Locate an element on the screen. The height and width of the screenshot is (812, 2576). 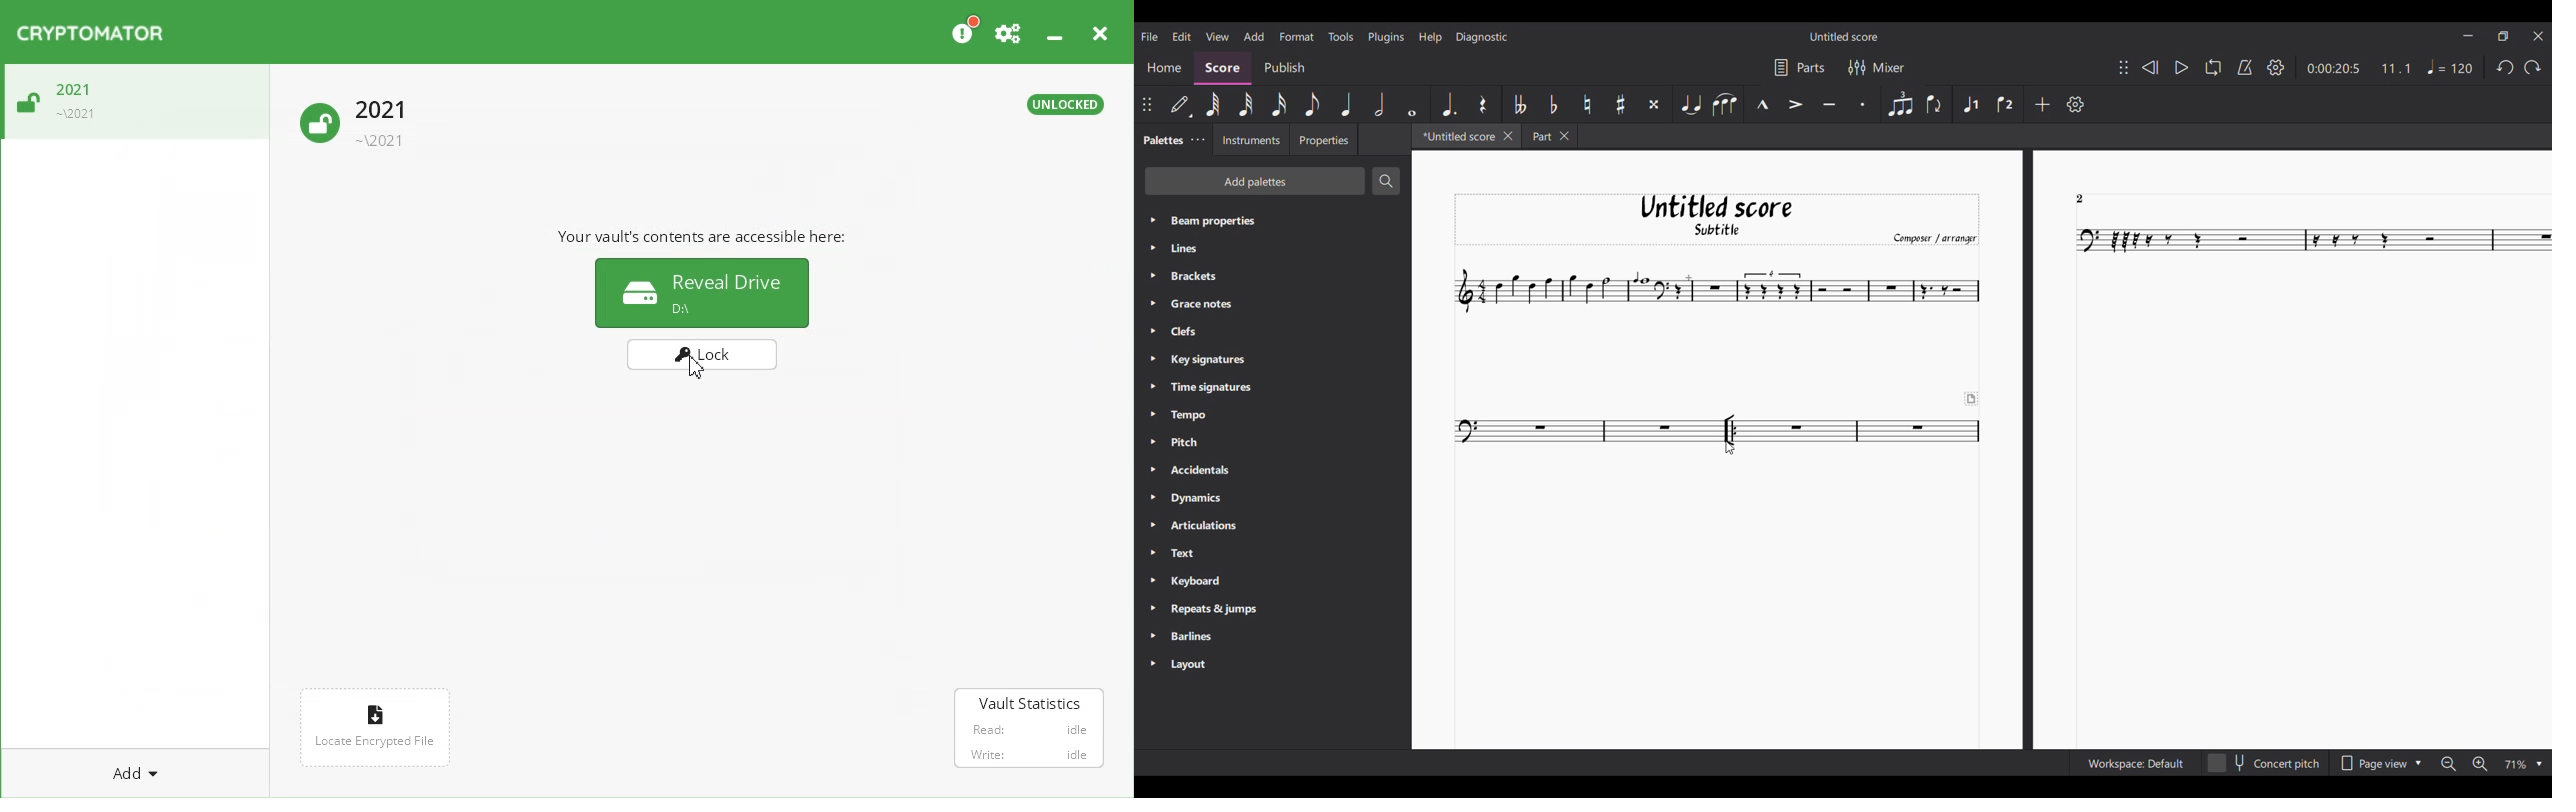
Instruments tab is located at coordinates (1251, 140).